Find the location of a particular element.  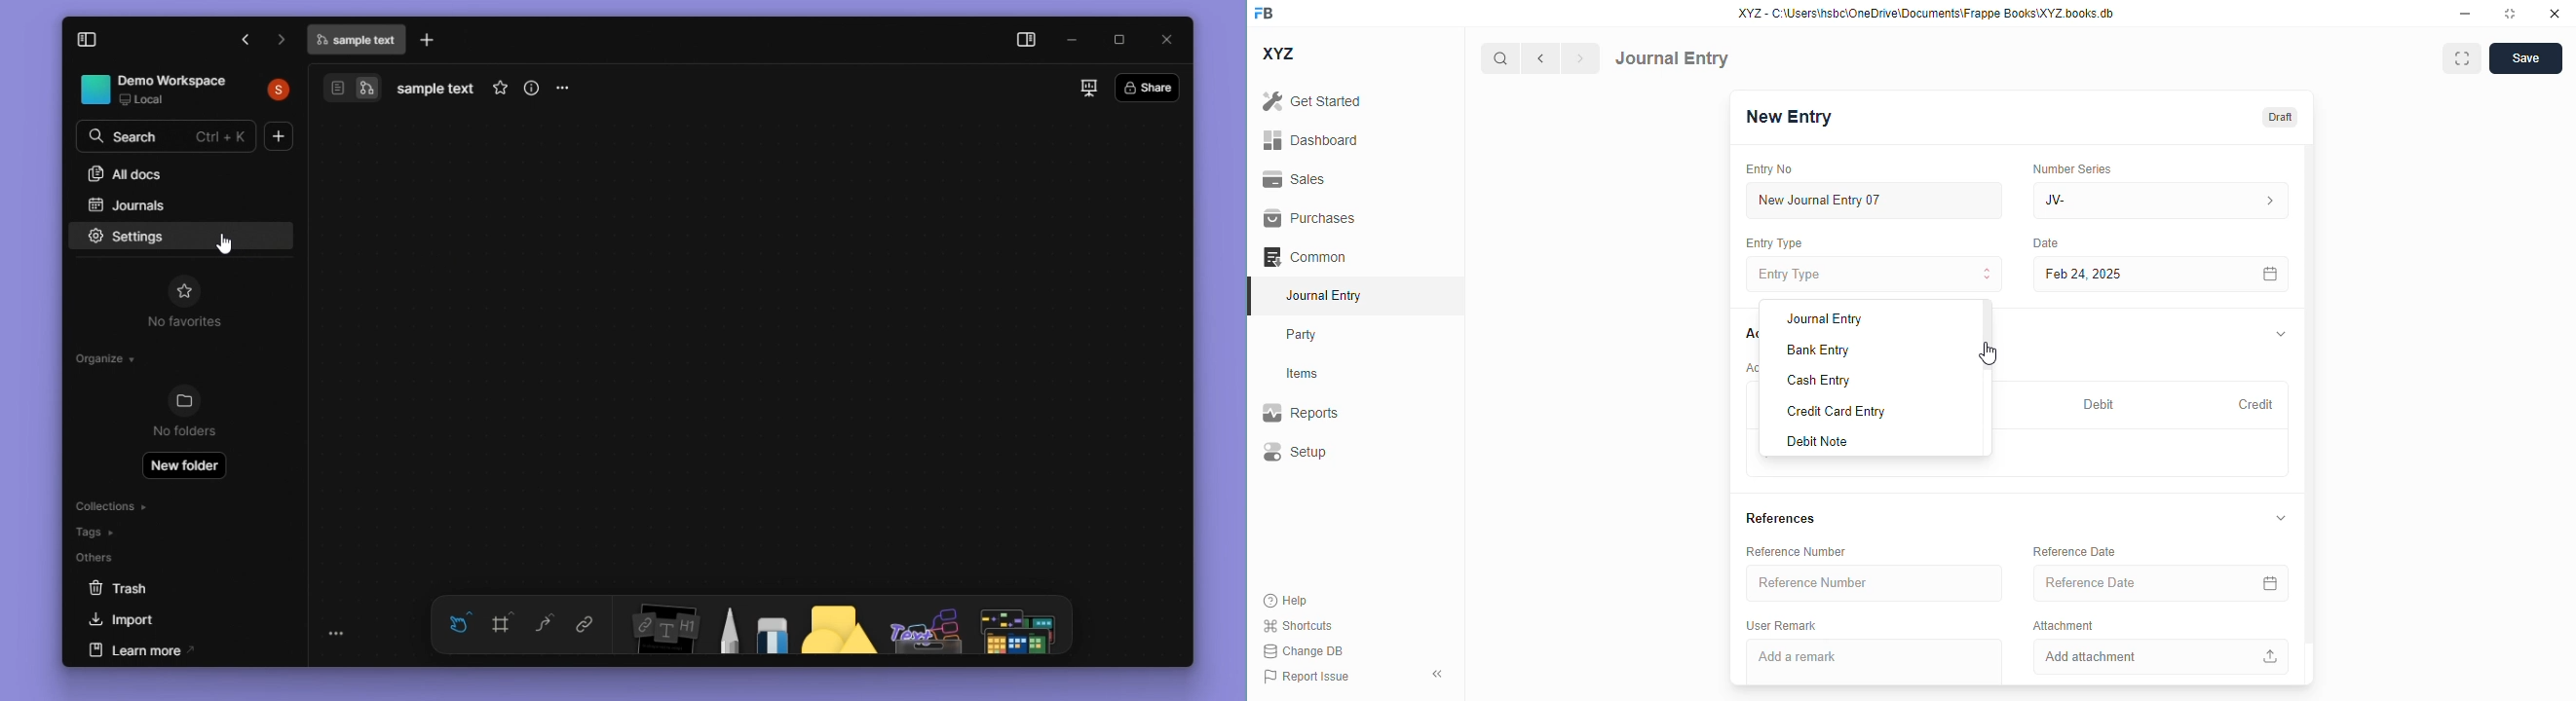

journal entry is located at coordinates (1325, 295).